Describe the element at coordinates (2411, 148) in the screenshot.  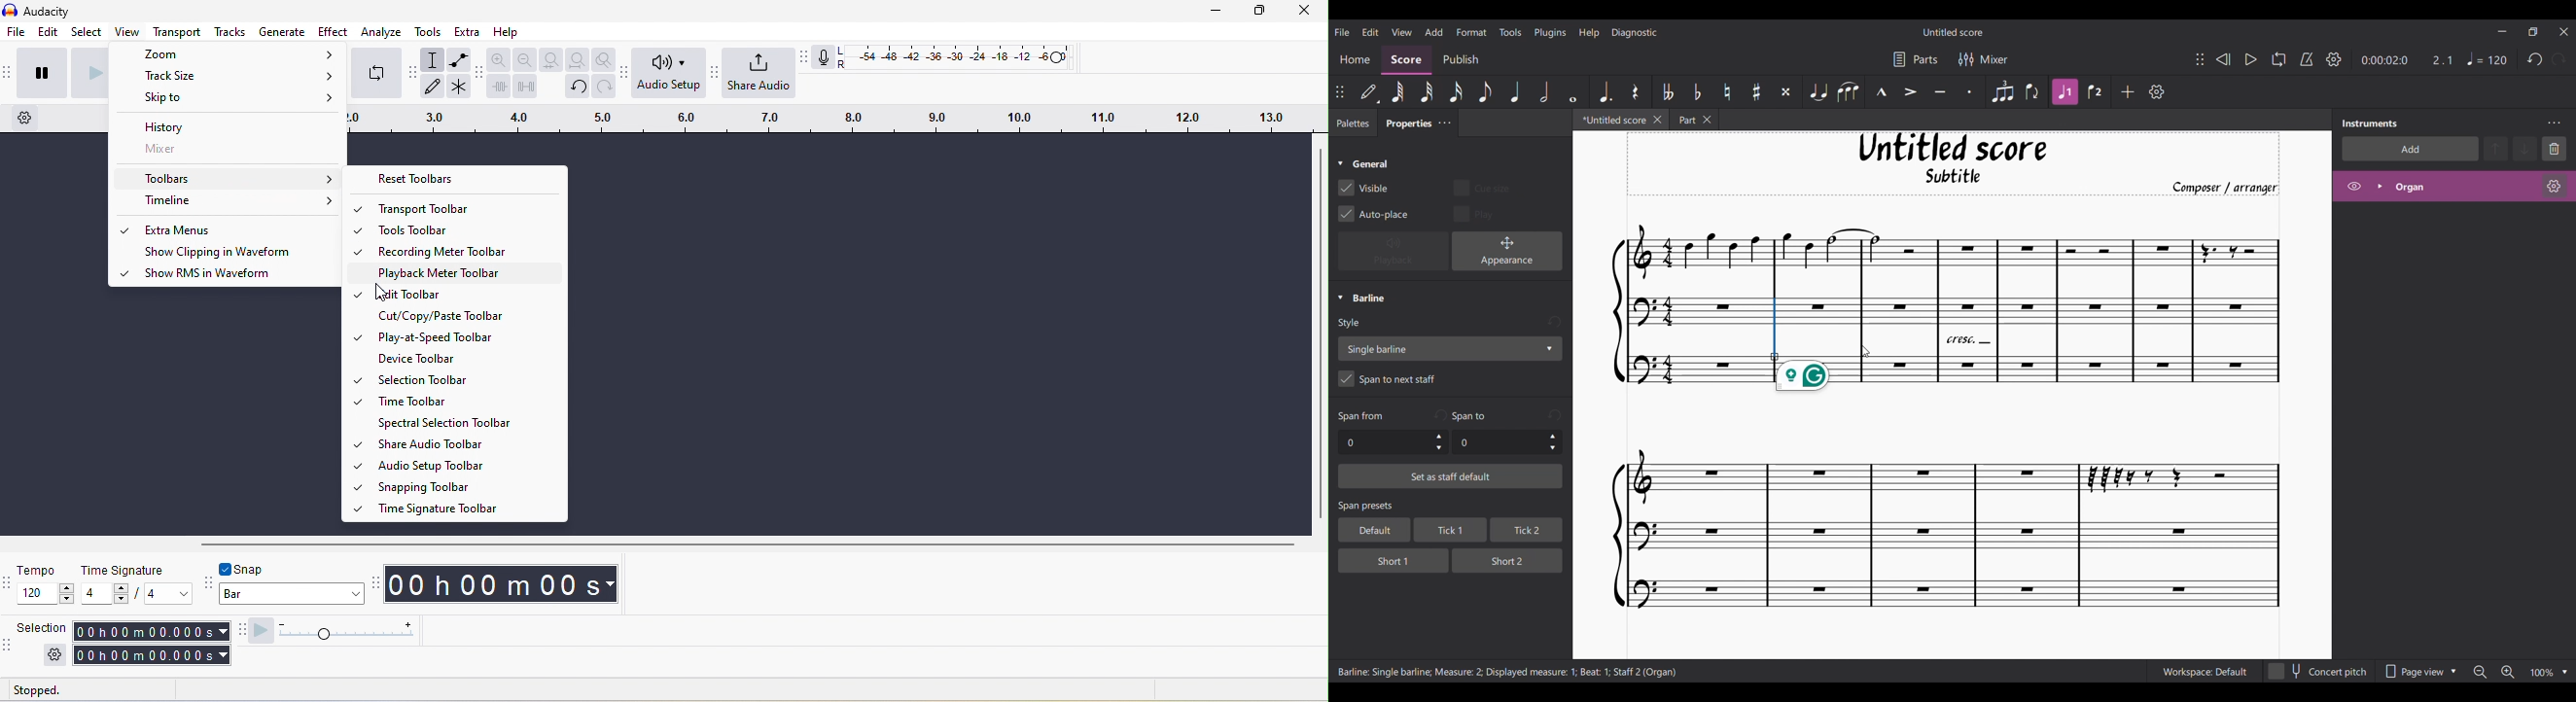
I see `Add instrument` at that location.